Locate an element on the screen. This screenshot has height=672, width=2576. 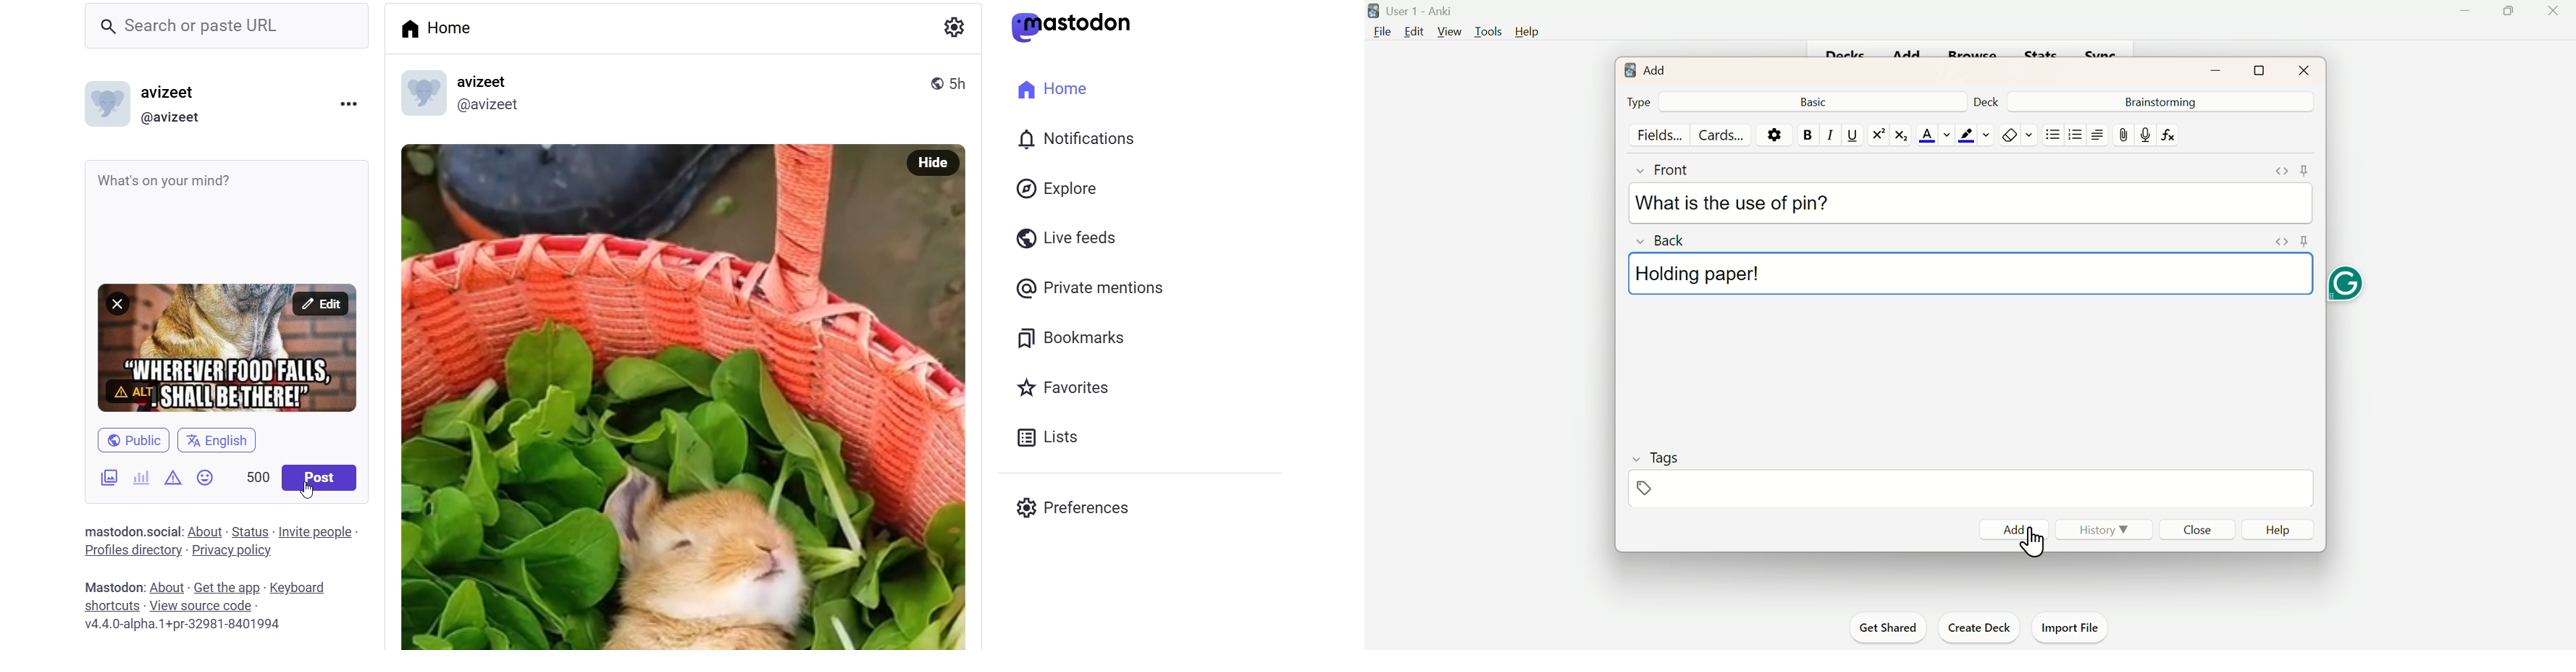
fx is located at coordinates (2173, 135).